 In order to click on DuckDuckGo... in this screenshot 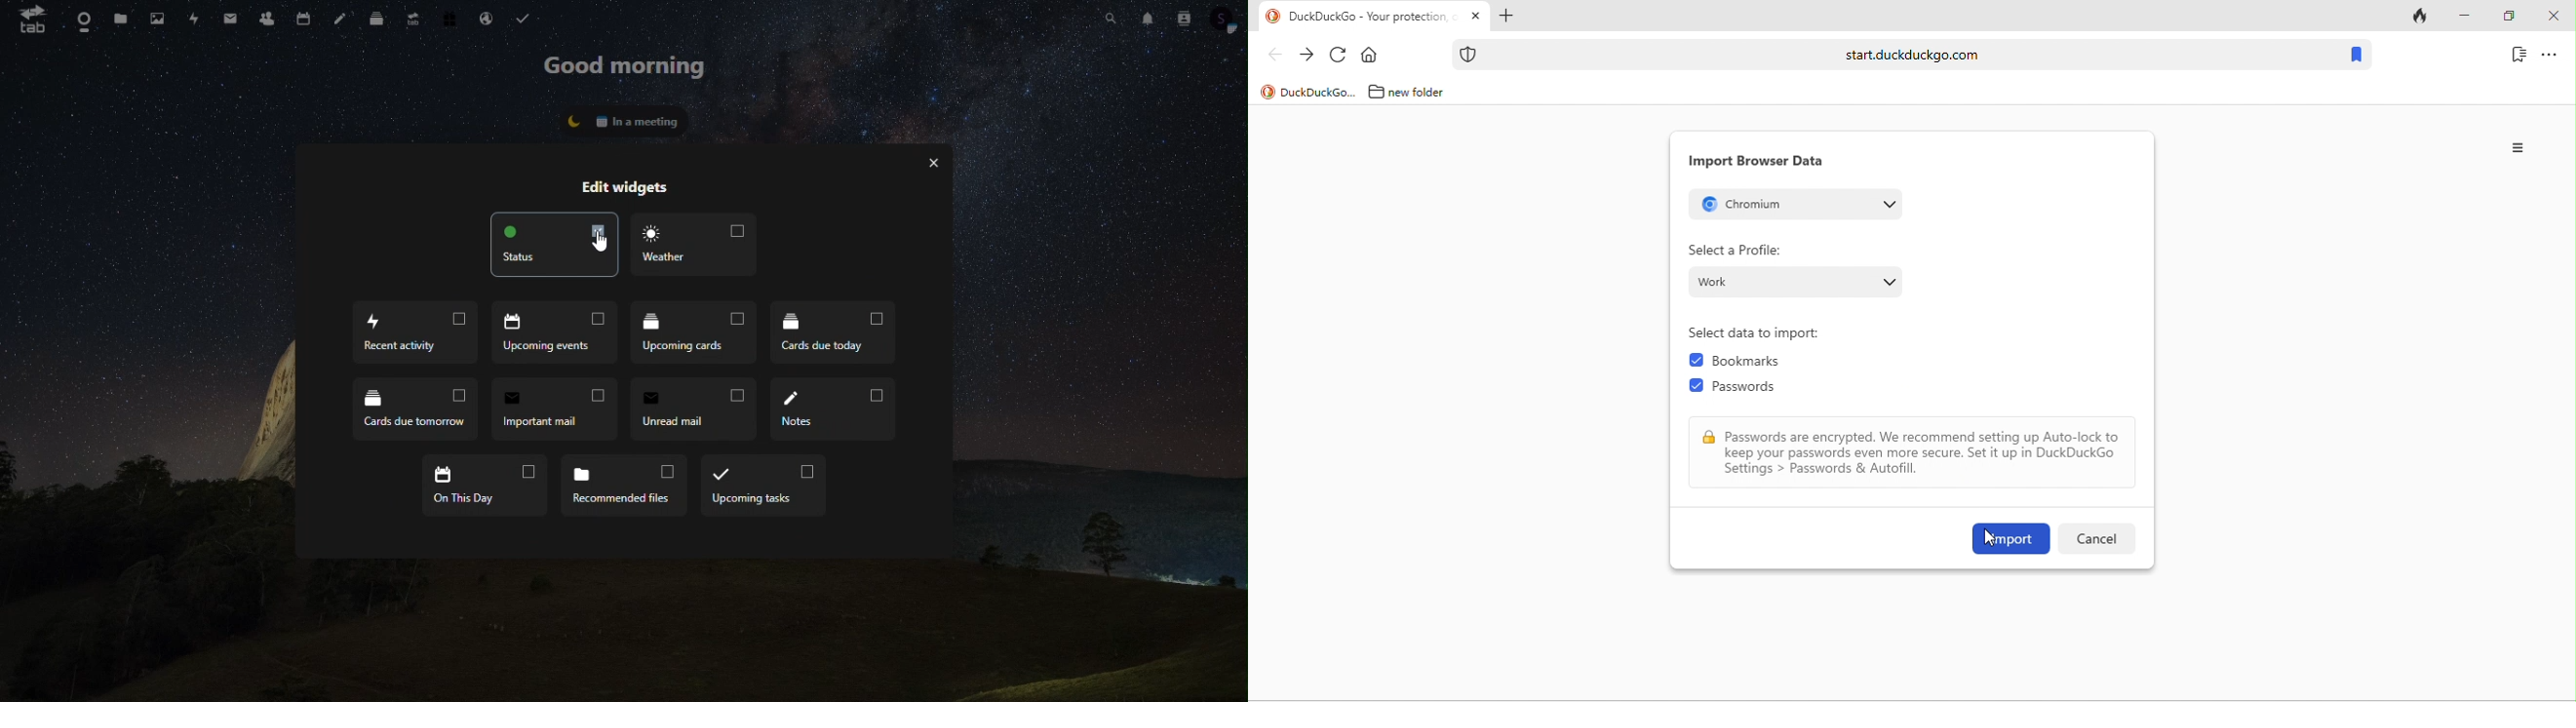, I will do `click(1319, 91)`.